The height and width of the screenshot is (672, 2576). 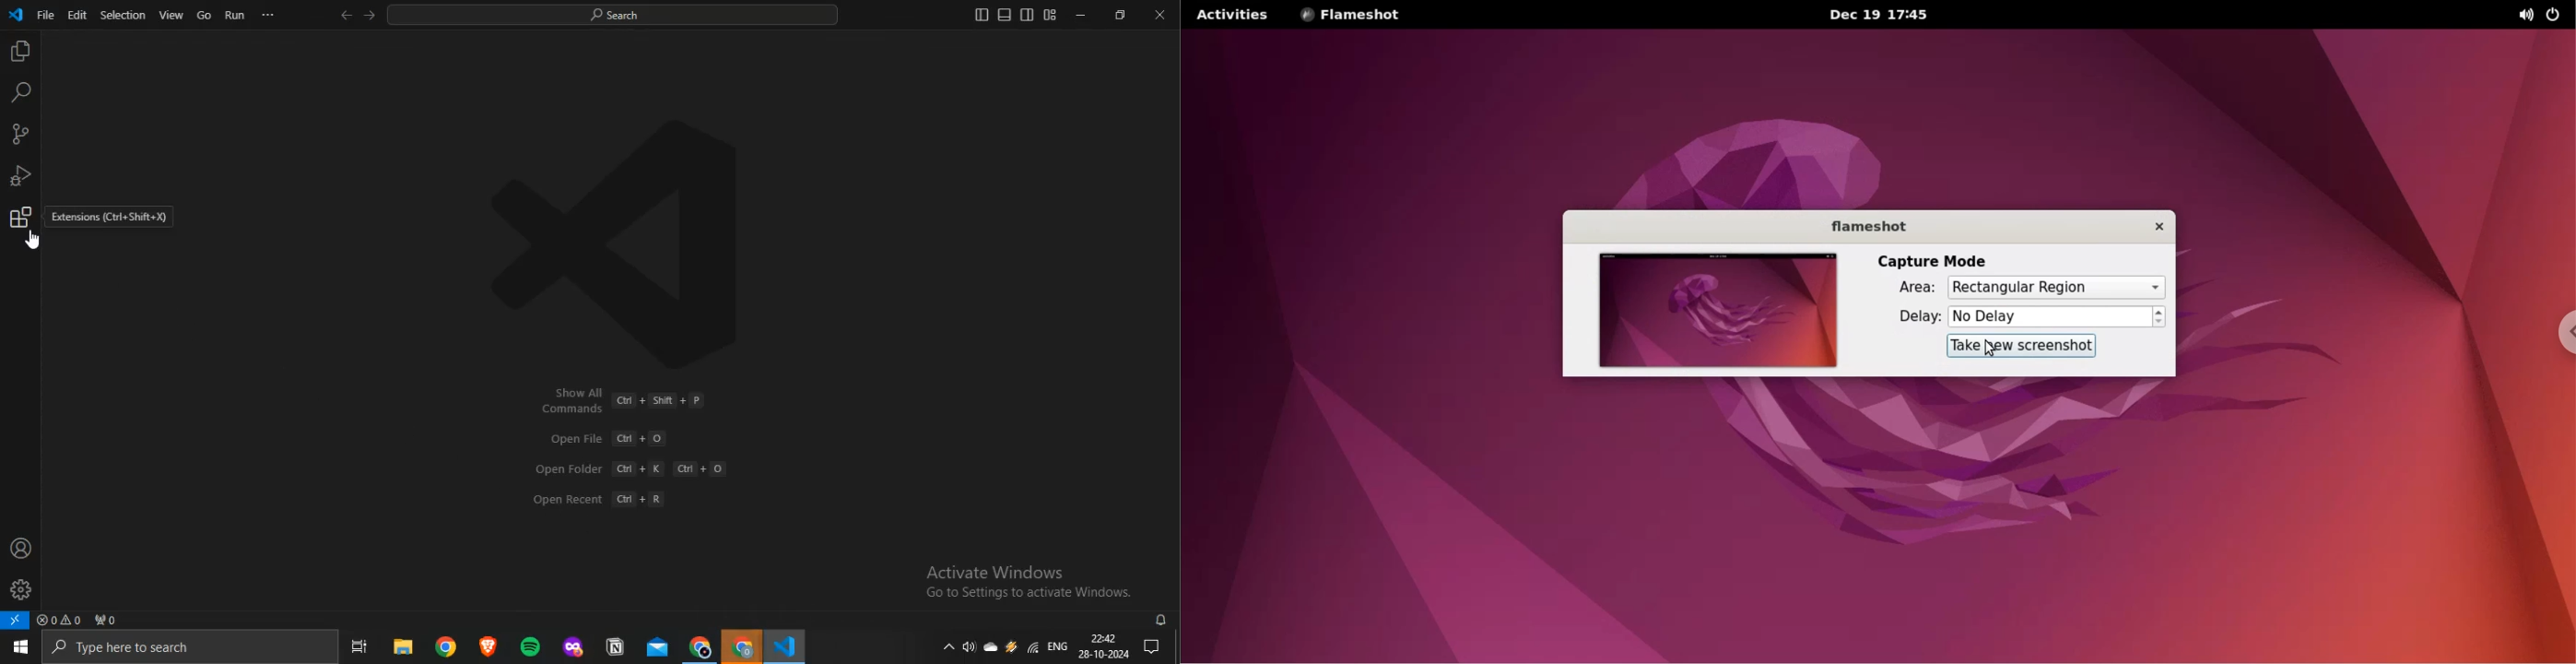 I want to click on customize layout, so click(x=1050, y=15).